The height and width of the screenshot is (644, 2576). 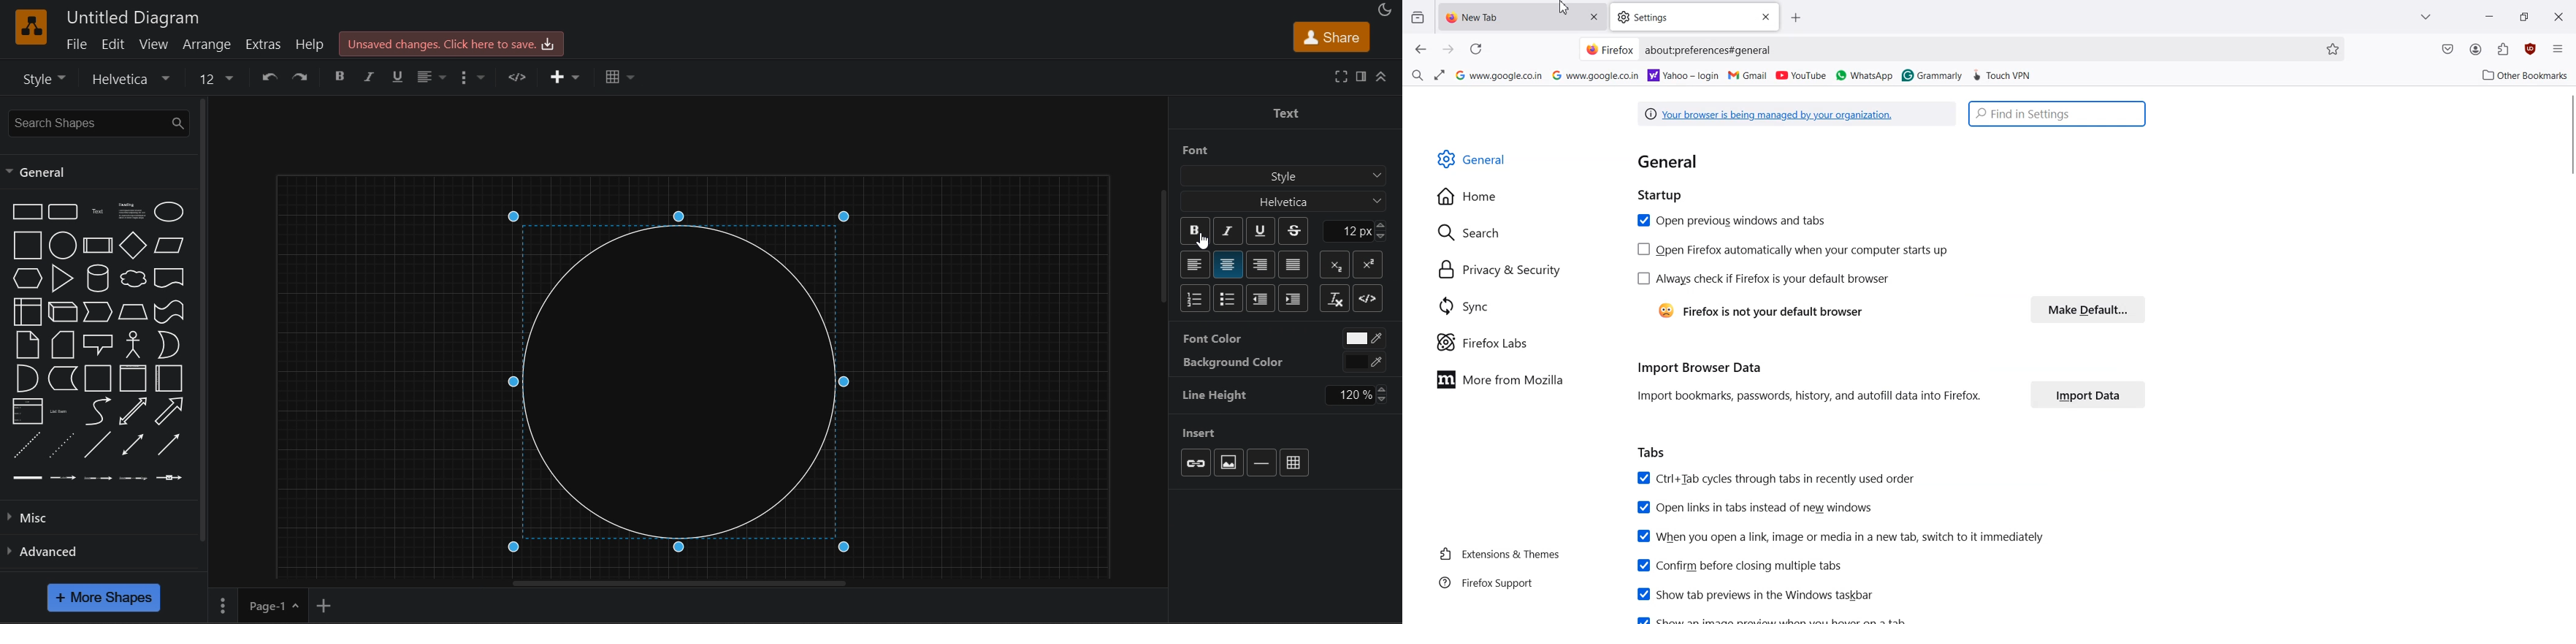 What do you see at coordinates (99, 446) in the screenshot?
I see `line` at bounding box center [99, 446].